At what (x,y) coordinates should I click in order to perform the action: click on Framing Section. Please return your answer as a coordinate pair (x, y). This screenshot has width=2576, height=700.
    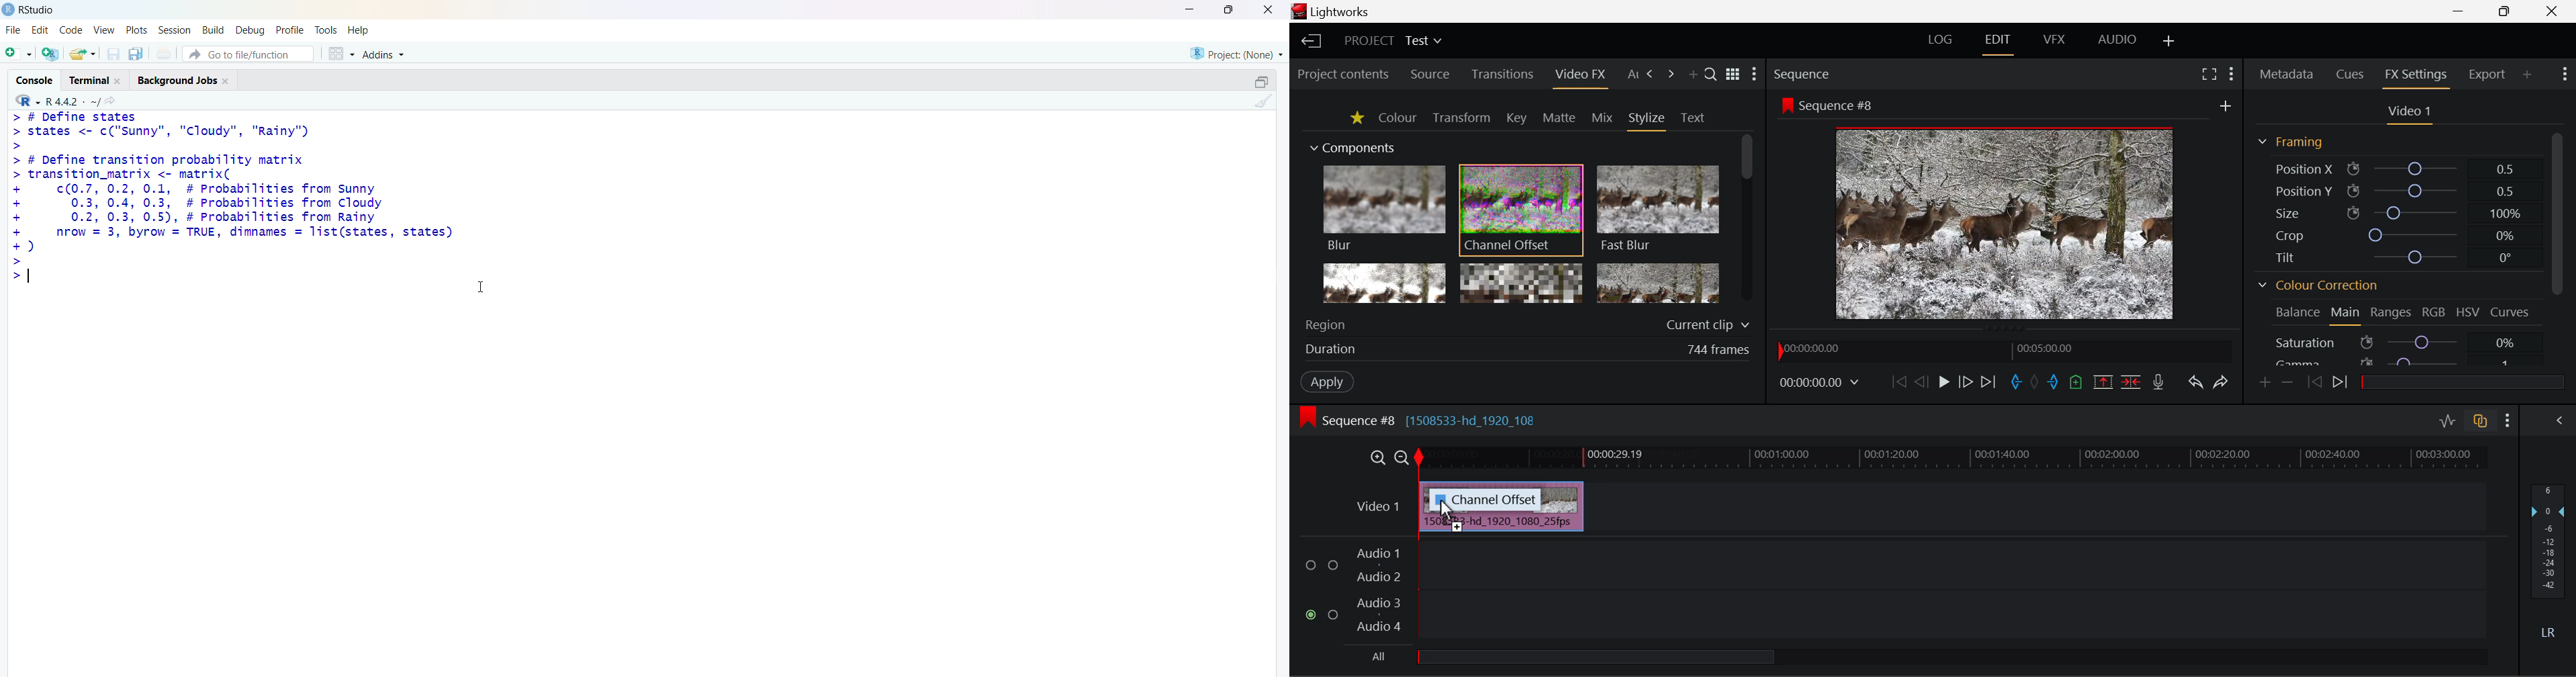
    Looking at the image, I should click on (2293, 141).